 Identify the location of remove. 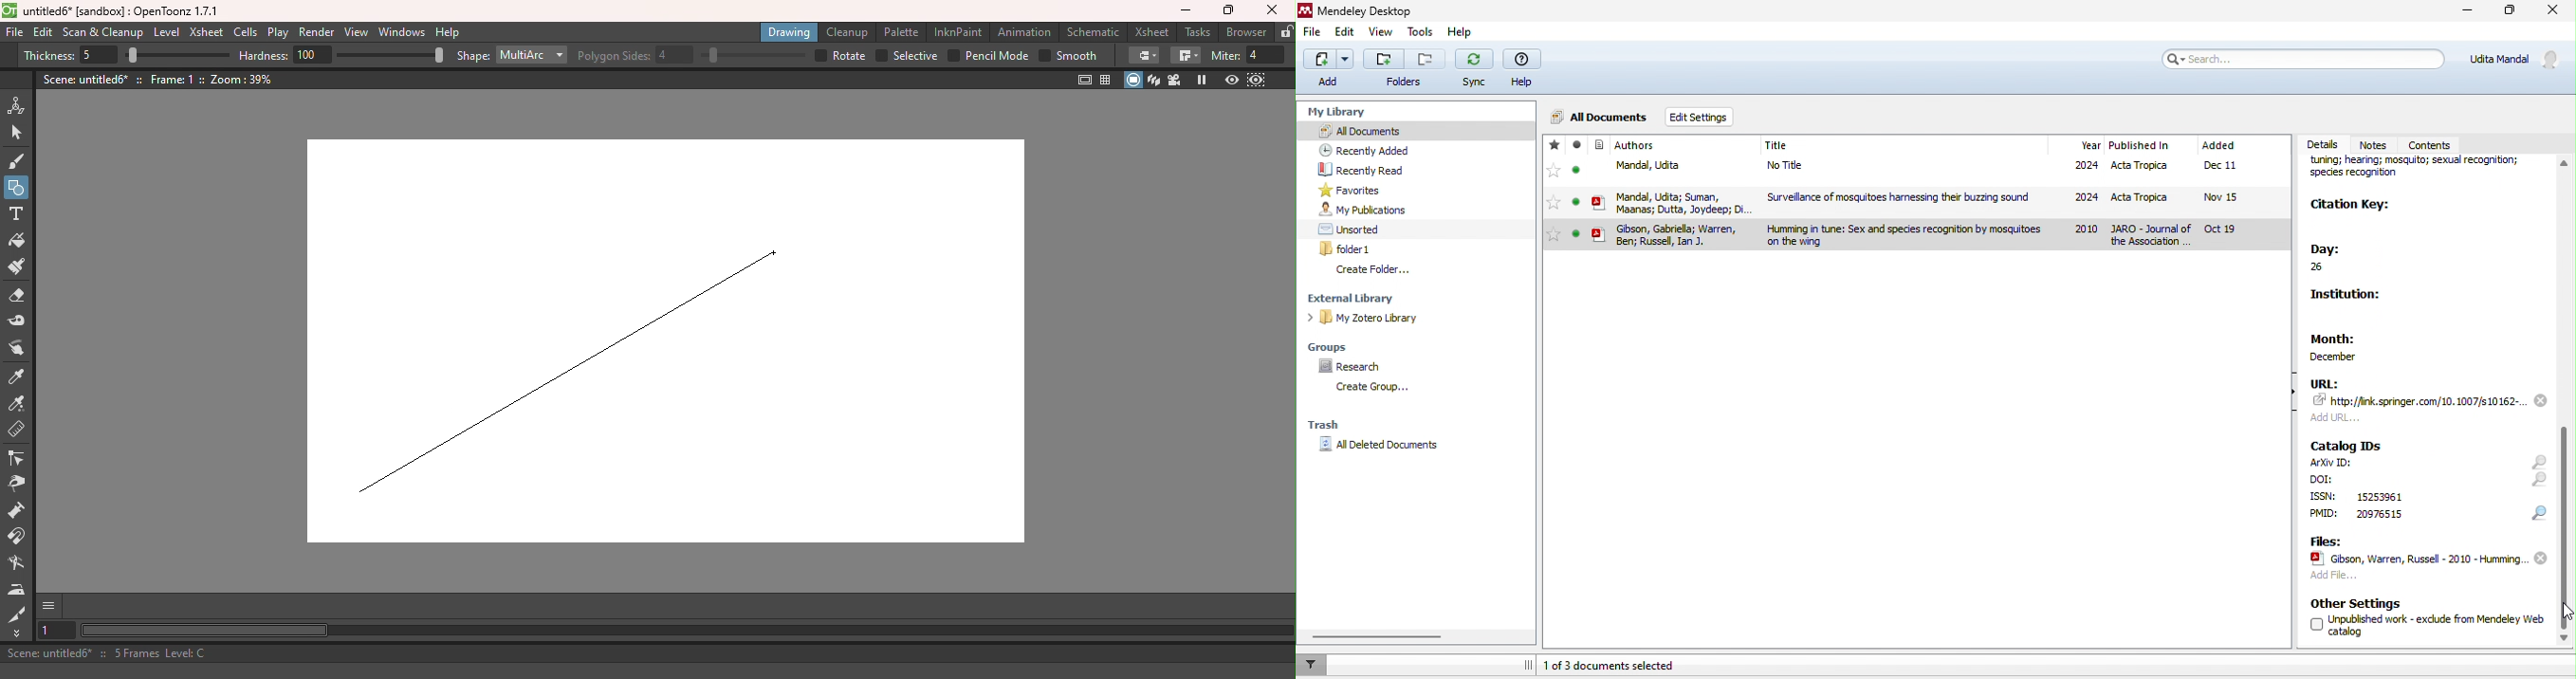
(2541, 559).